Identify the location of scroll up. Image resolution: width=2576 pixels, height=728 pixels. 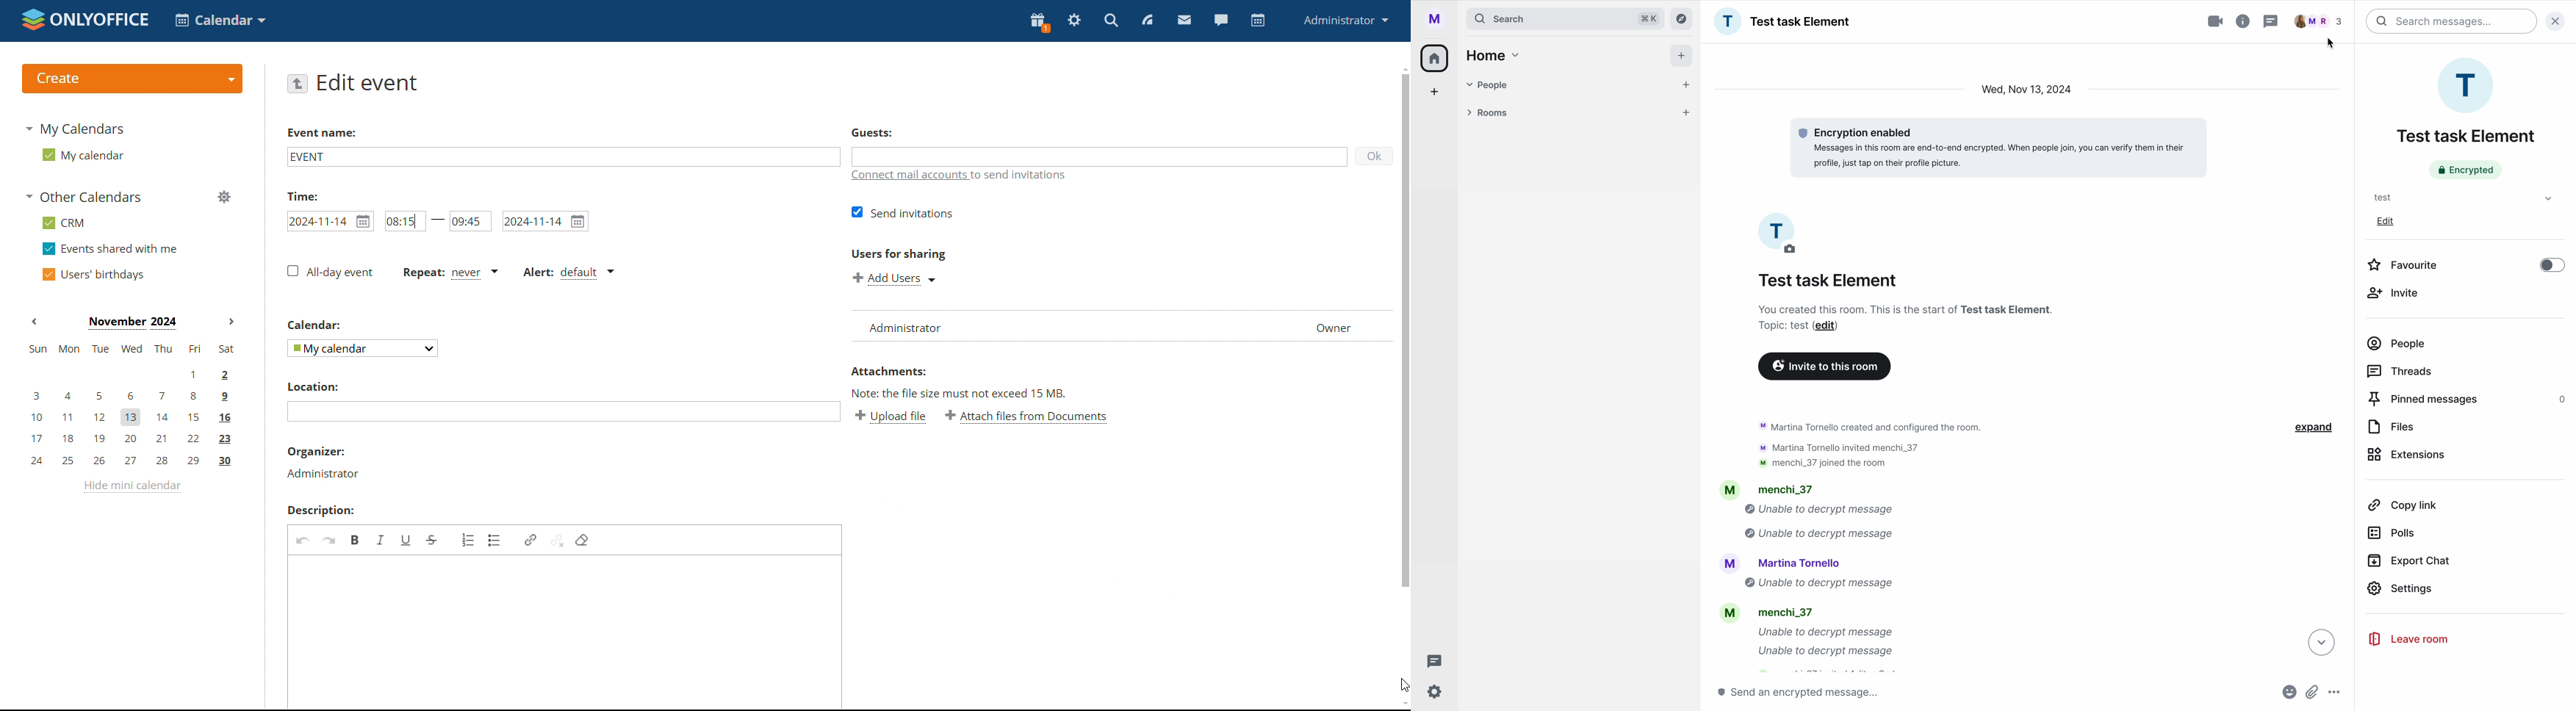
(1402, 69).